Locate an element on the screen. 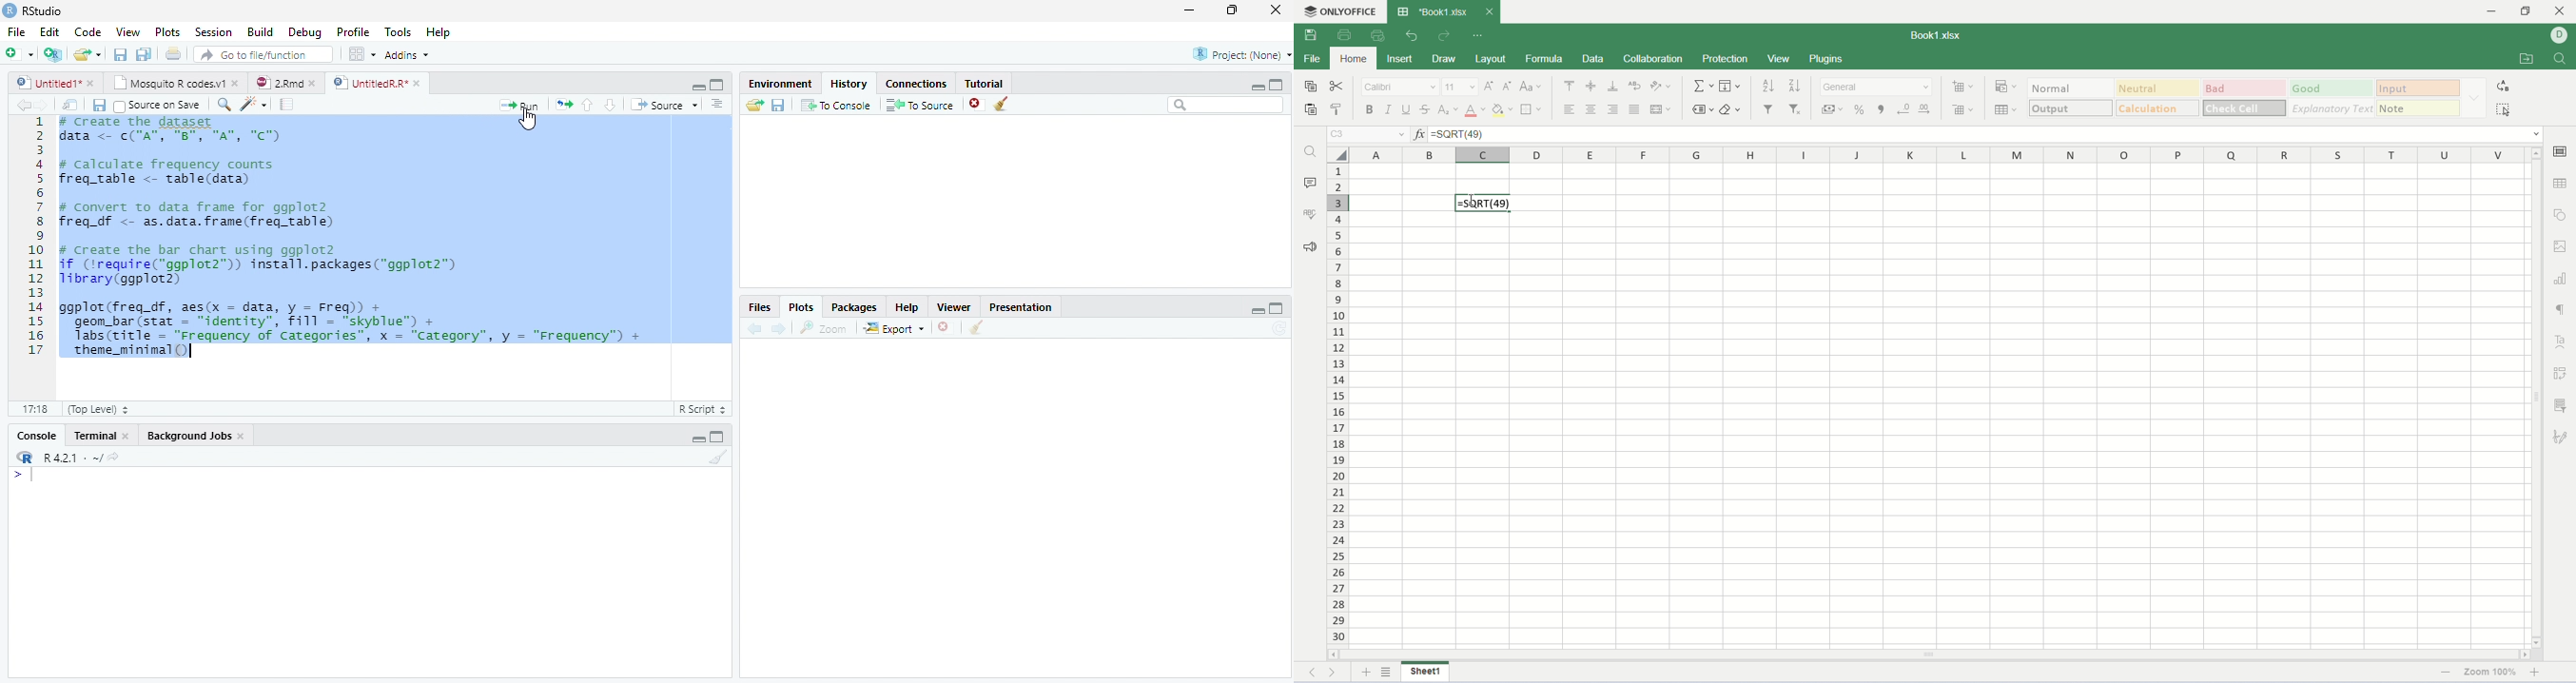 This screenshot has height=700, width=2576. Go ro file/function is located at coordinates (262, 55).